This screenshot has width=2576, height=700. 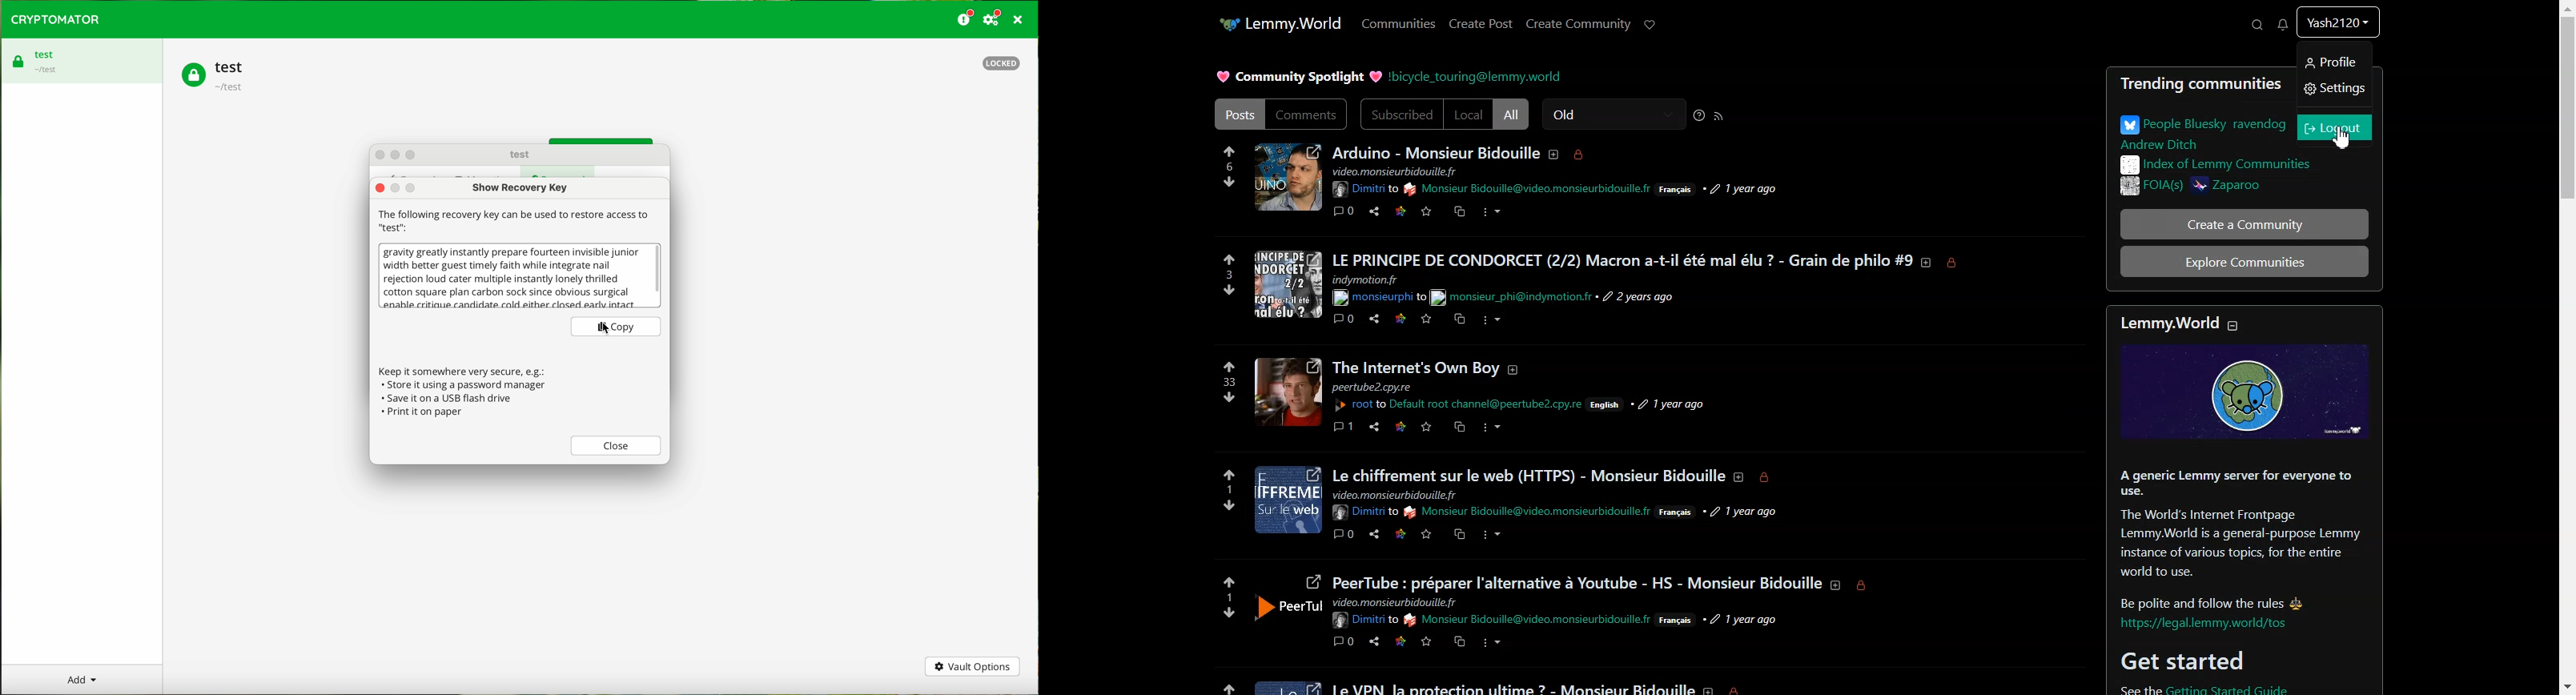 What do you see at coordinates (1614, 114) in the screenshot?
I see `Old` at bounding box center [1614, 114].